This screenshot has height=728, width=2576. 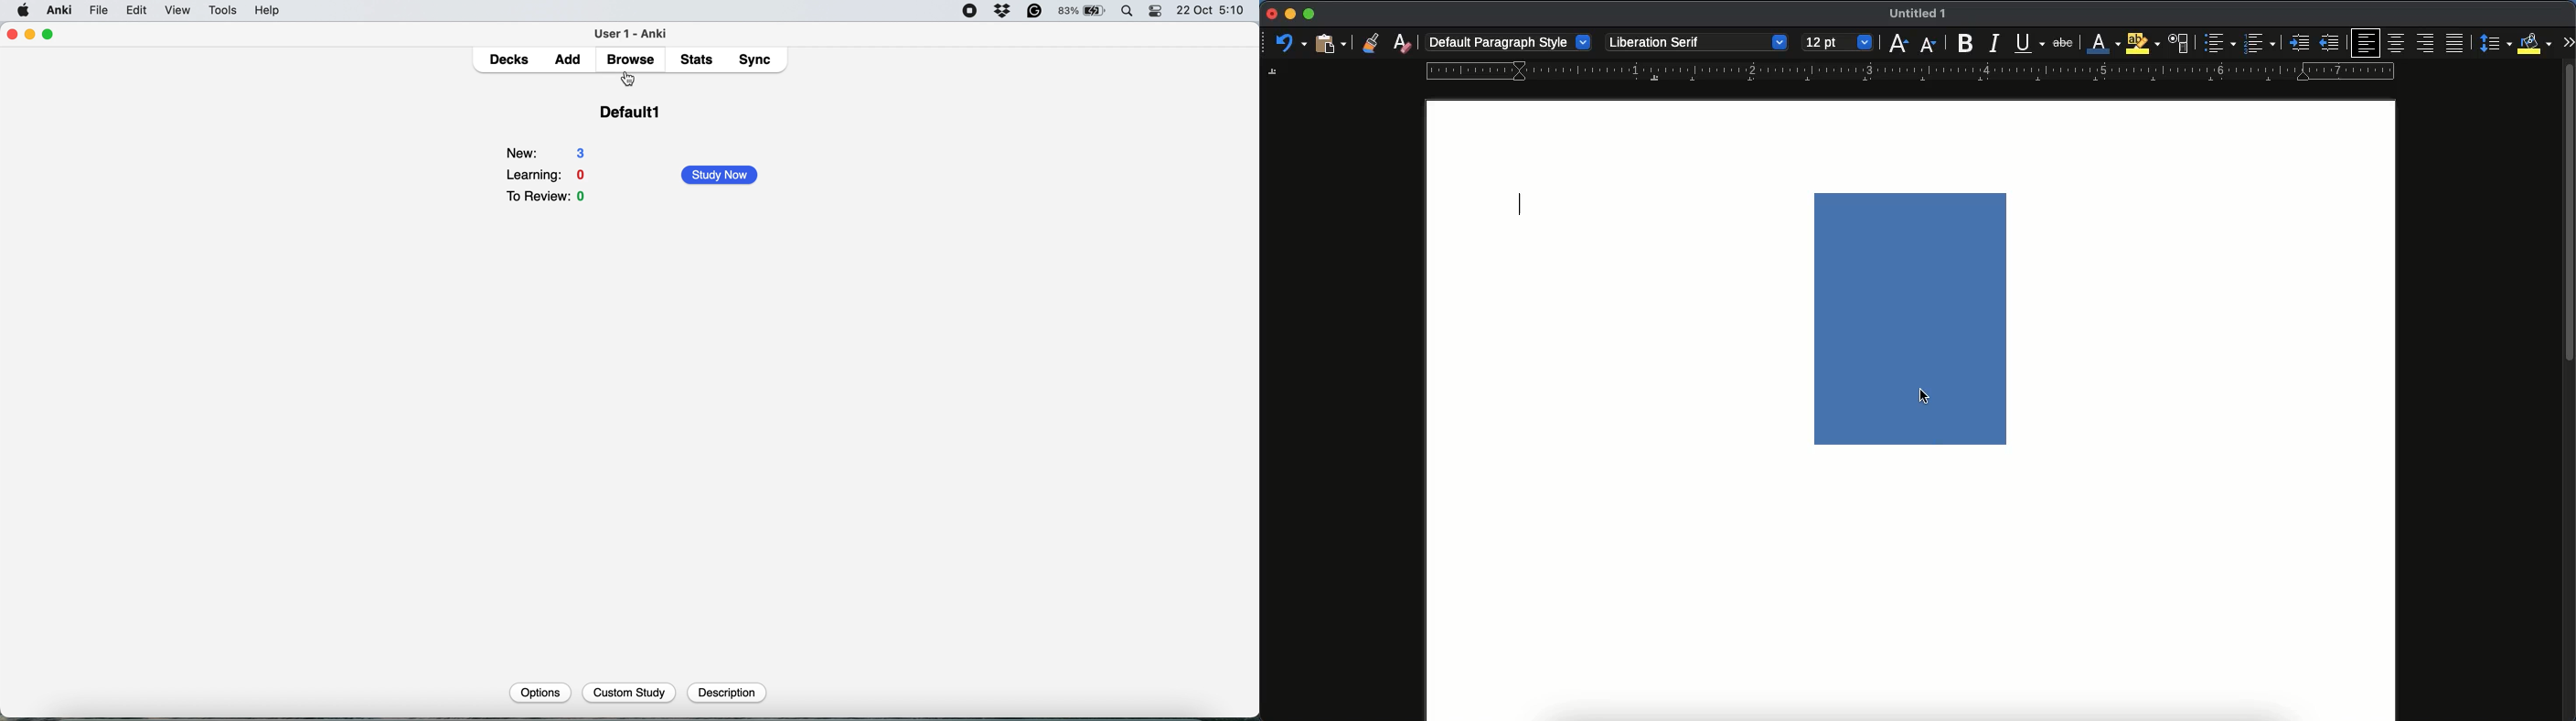 What do you see at coordinates (181, 11) in the screenshot?
I see `view` at bounding box center [181, 11].